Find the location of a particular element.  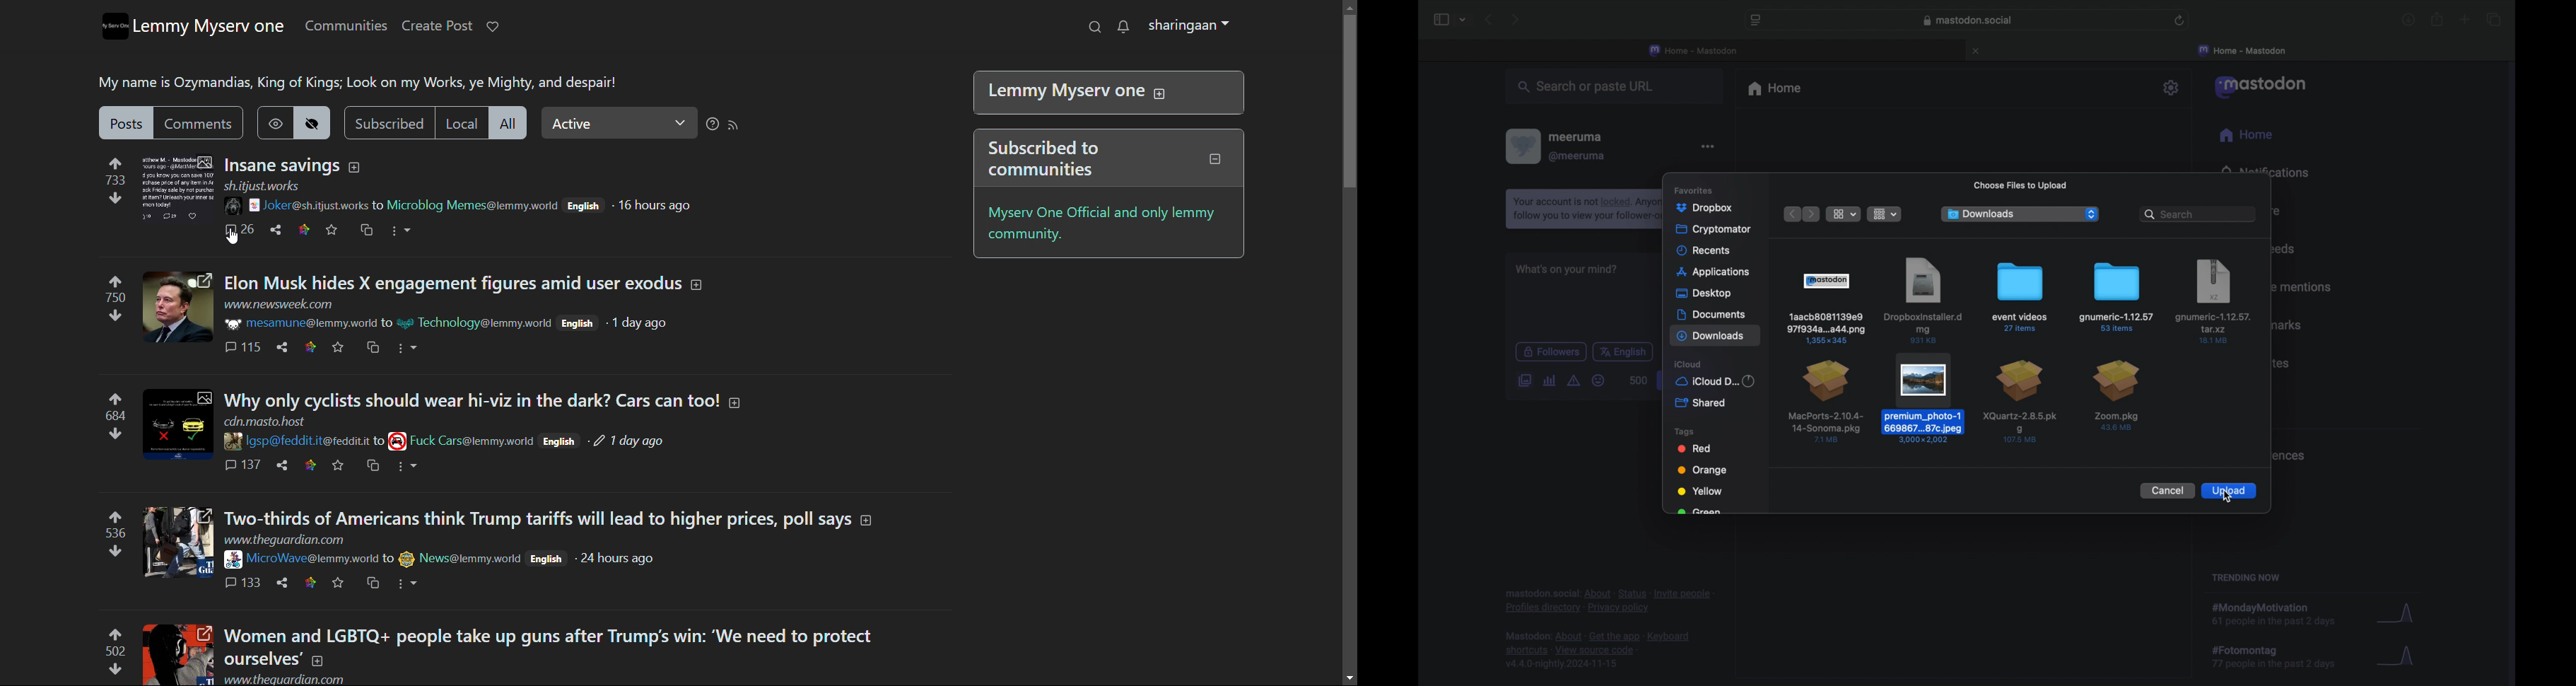

event videos is located at coordinates (2019, 297).